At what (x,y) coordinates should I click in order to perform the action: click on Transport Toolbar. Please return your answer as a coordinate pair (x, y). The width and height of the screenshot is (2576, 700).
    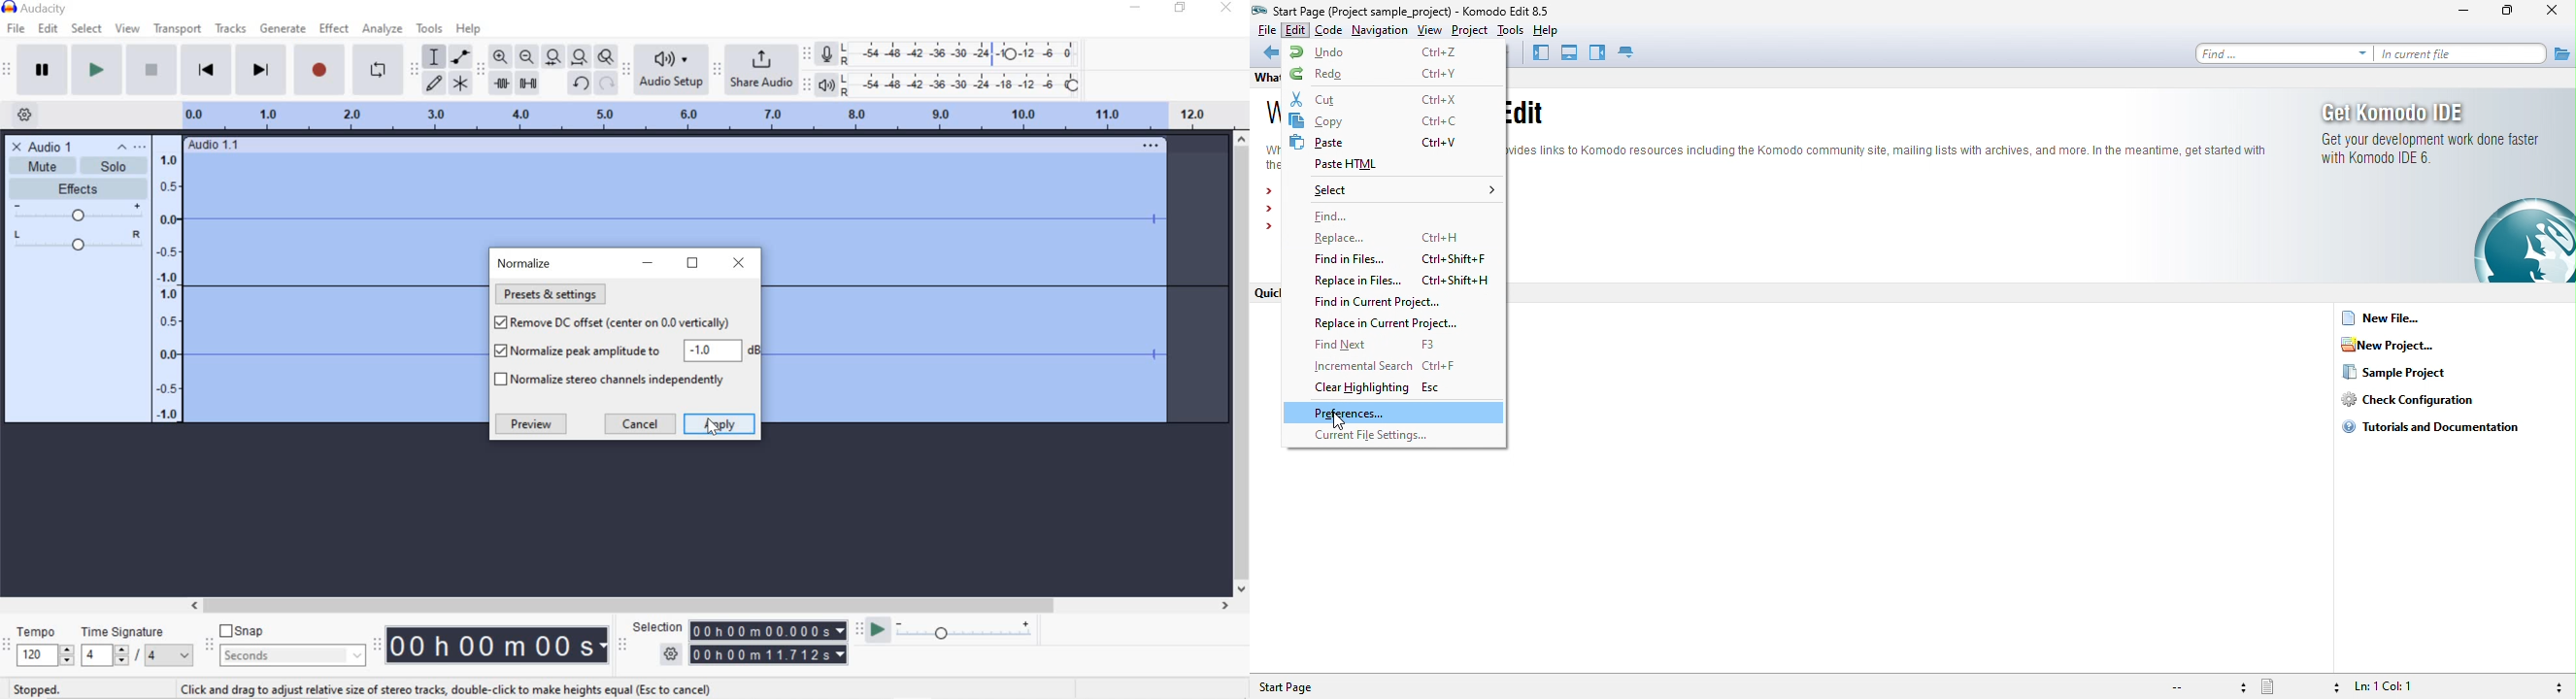
    Looking at the image, I should click on (8, 70).